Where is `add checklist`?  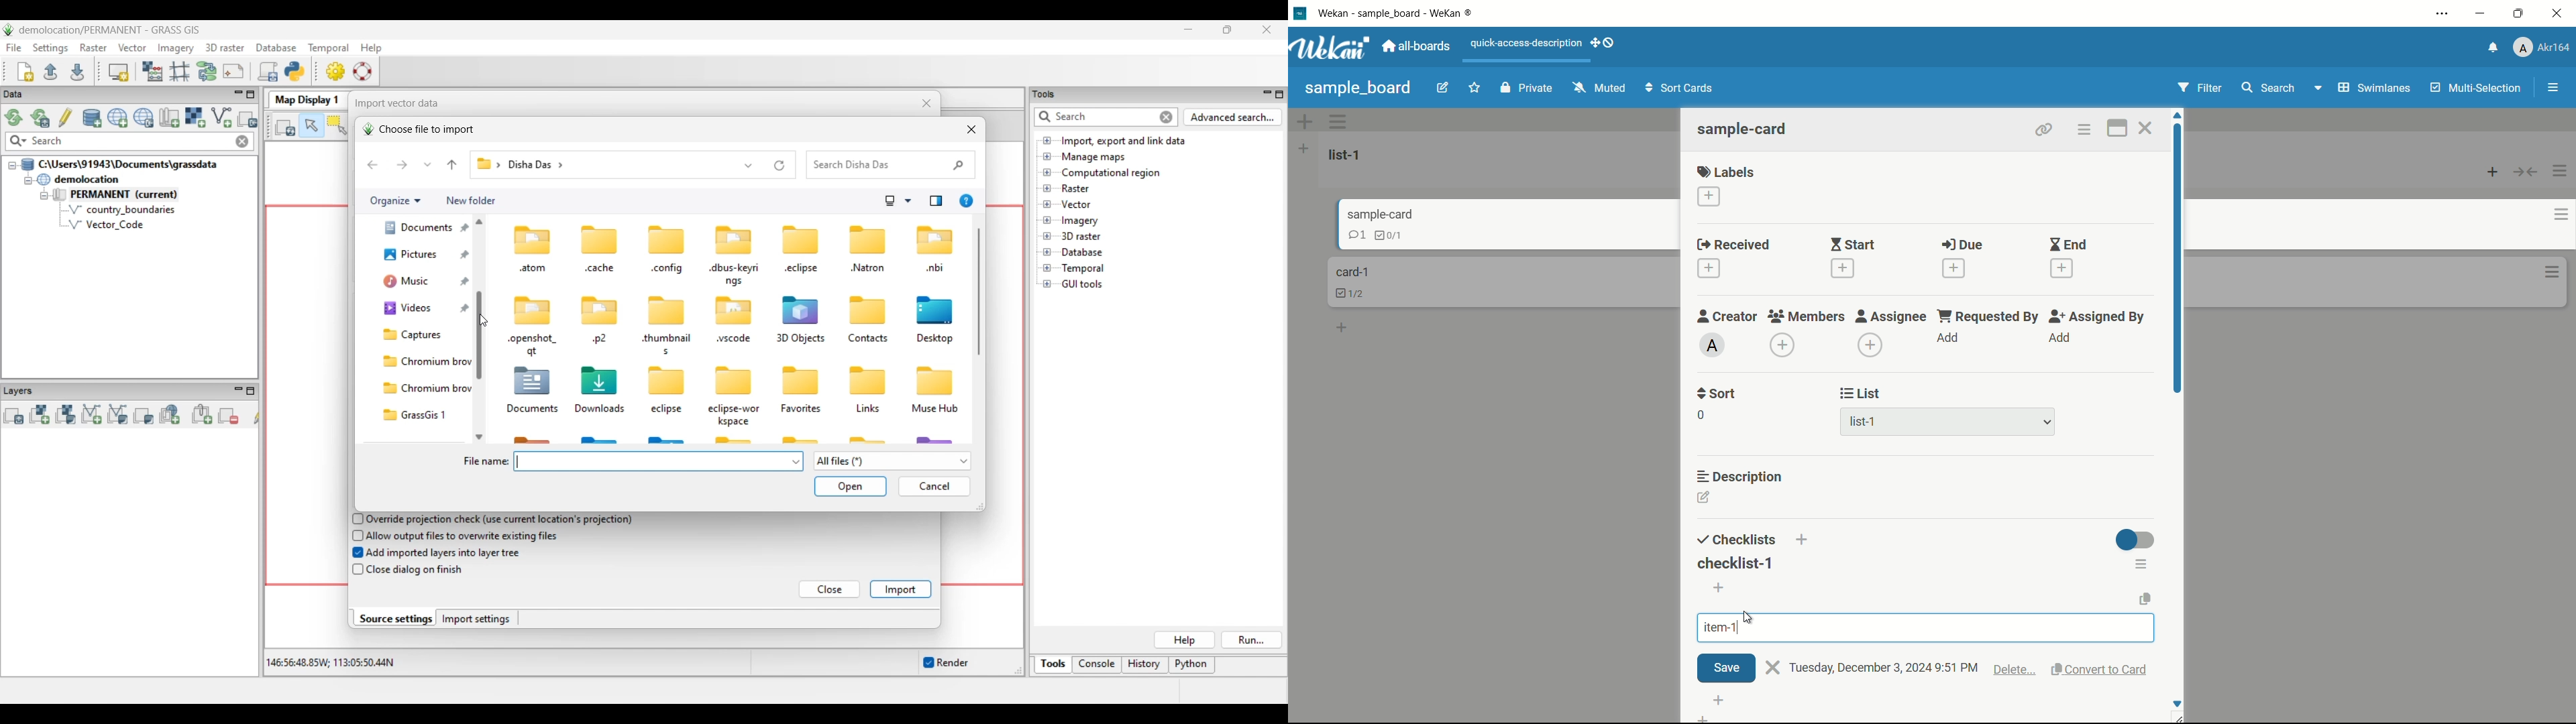 add checklist is located at coordinates (1804, 540).